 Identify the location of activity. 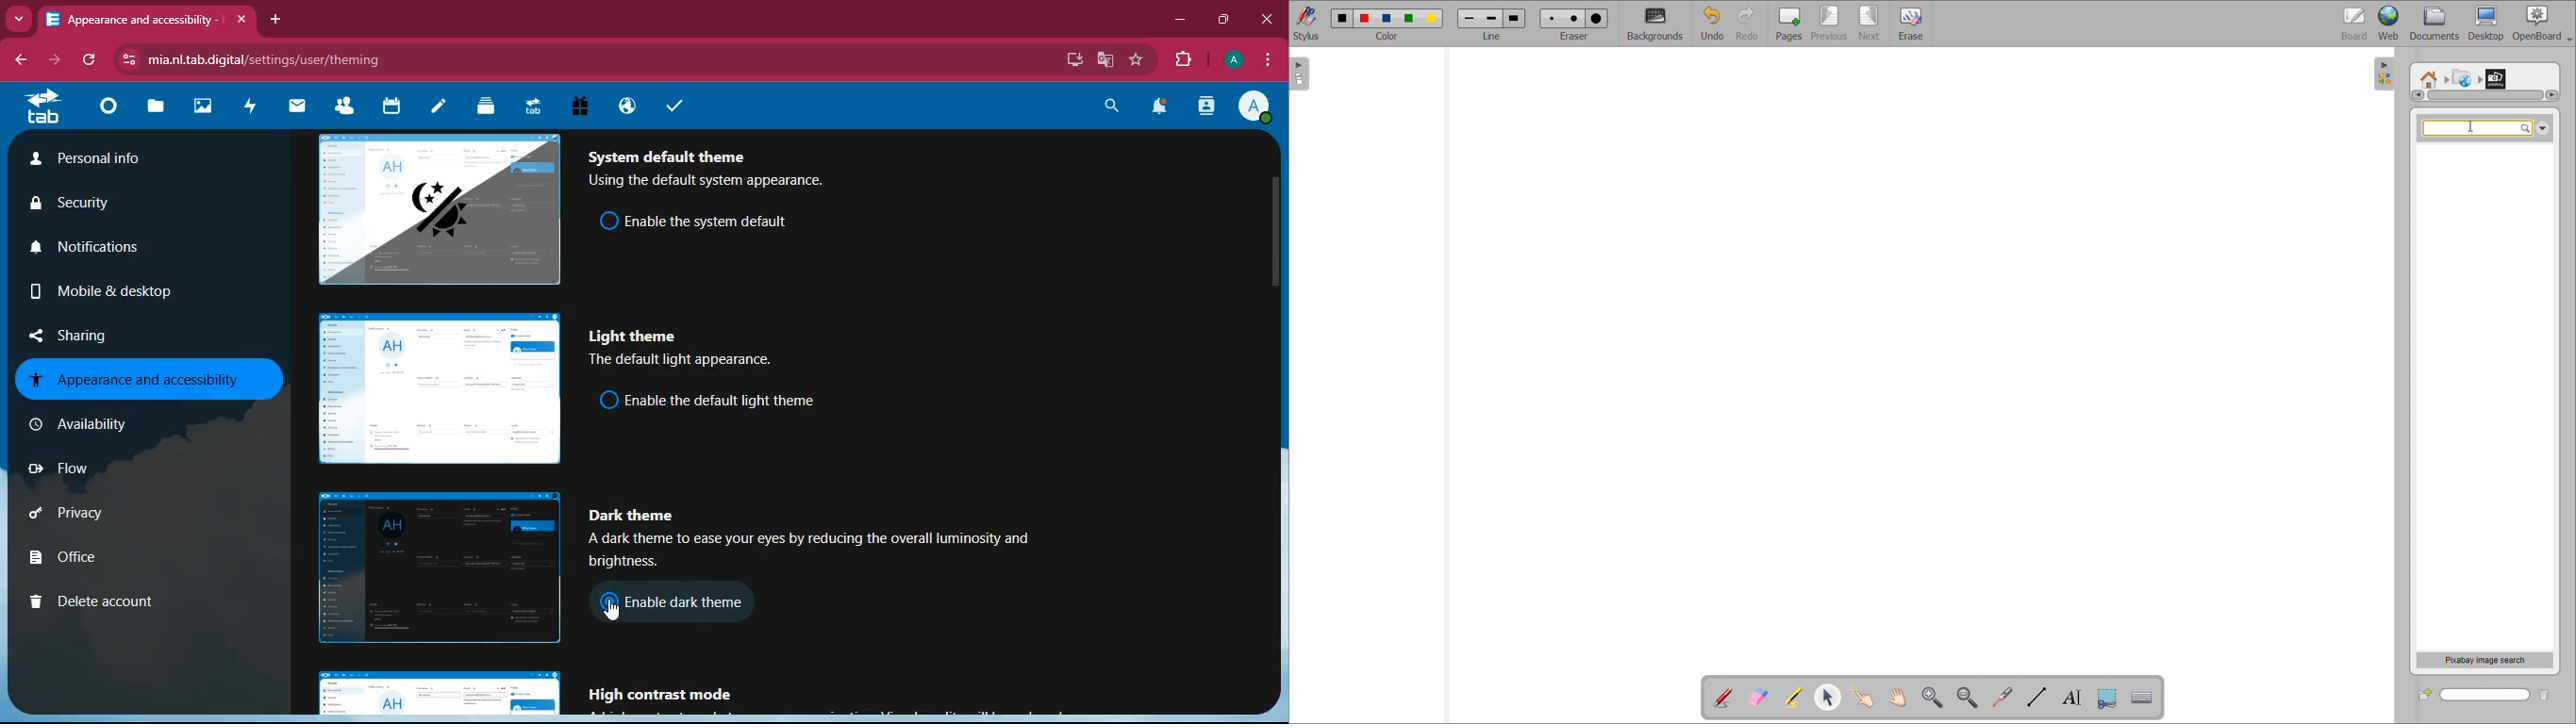
(251, 106).